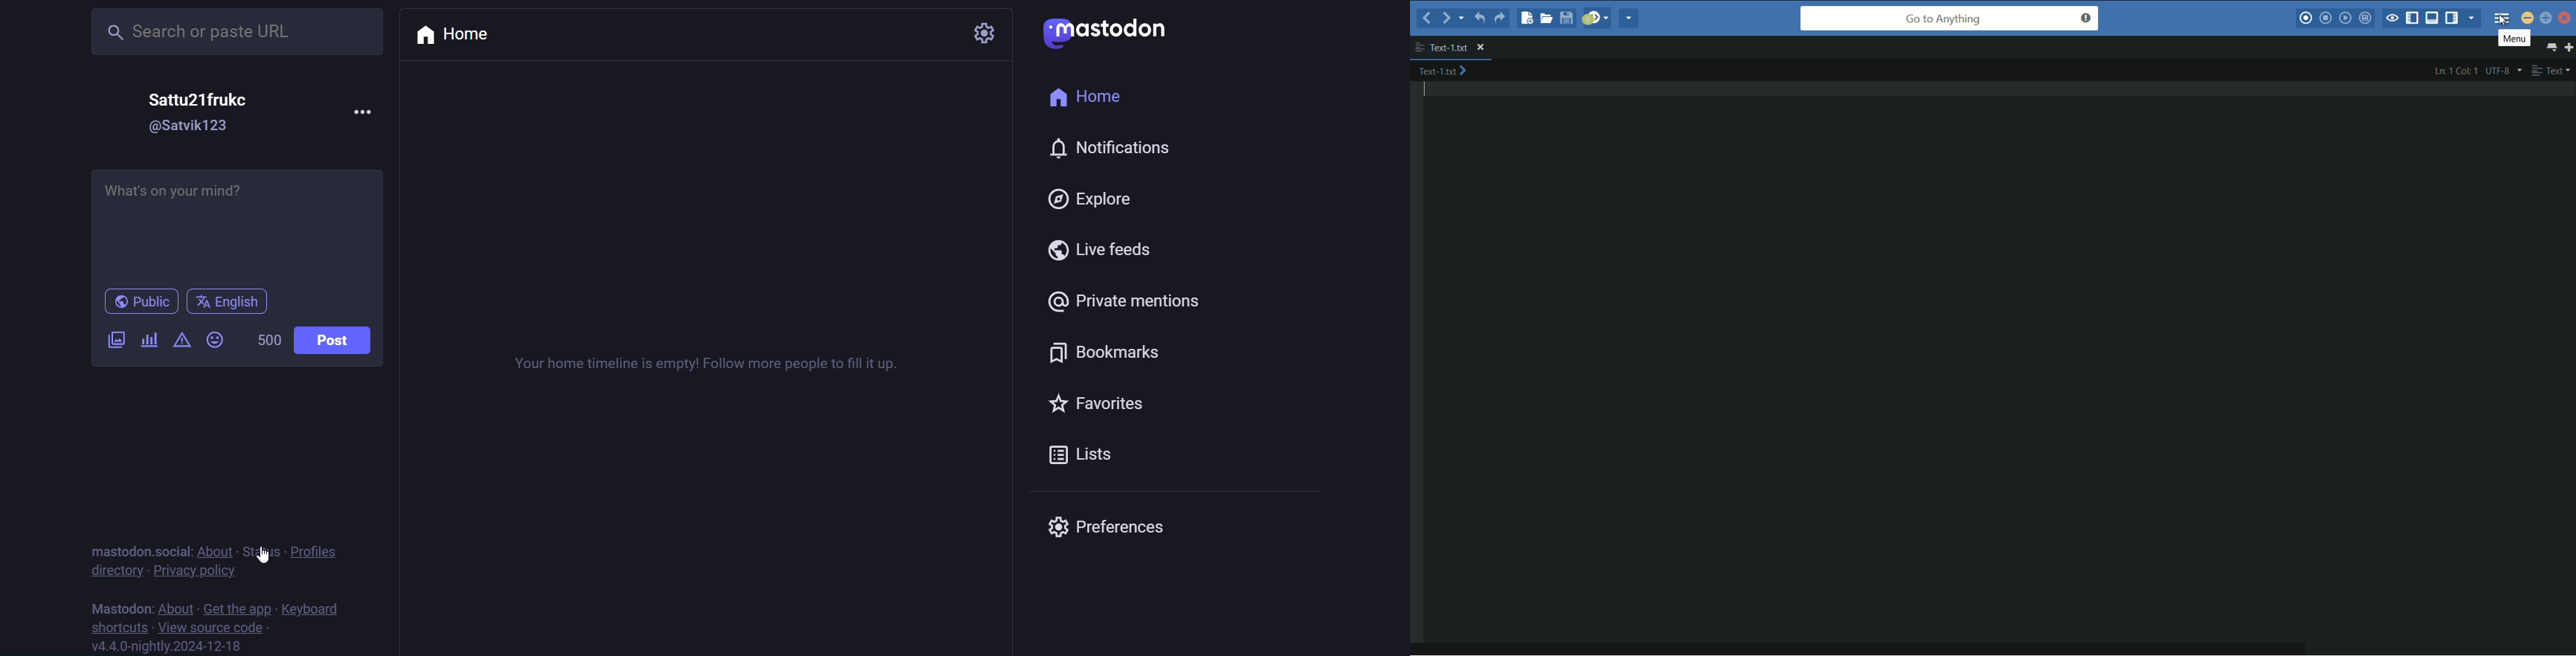 Image resolution: width=2576 pixels, height=672 pixels. Describe the element at coordinates (175, 646) in the screenshot. I see `version` at that location.